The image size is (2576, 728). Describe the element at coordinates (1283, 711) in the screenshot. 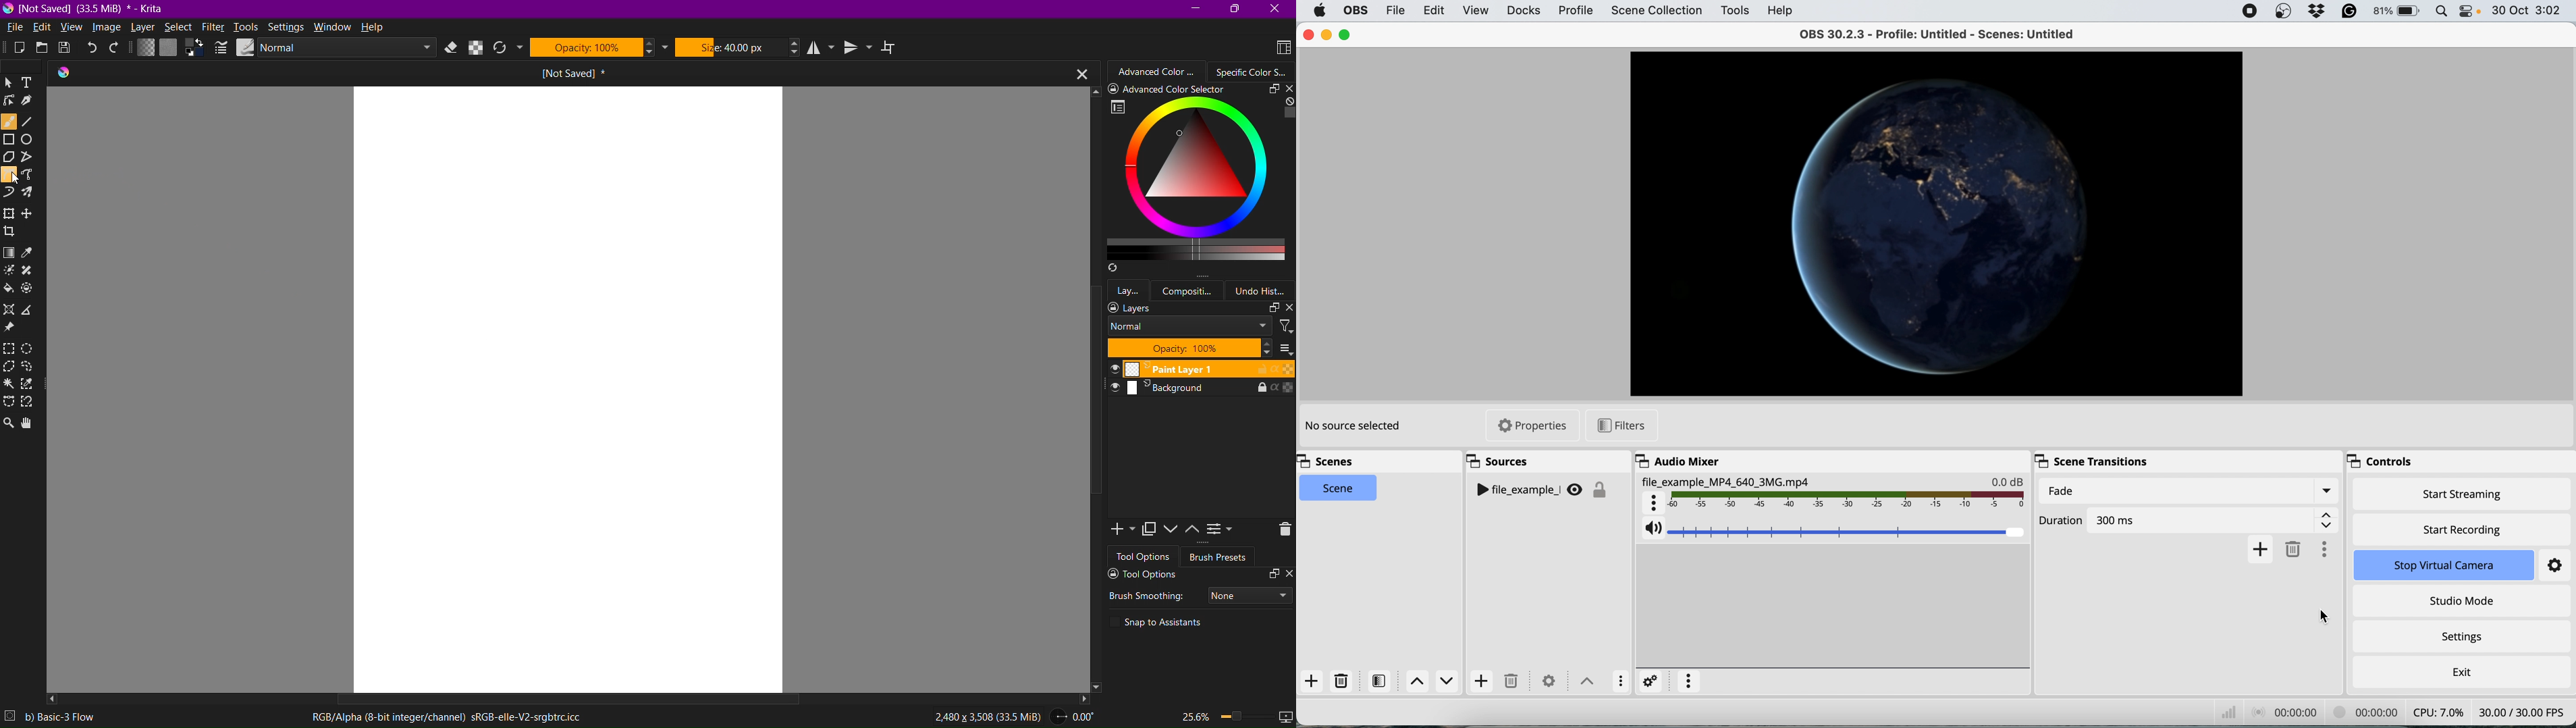

I see `slideshow` at that location.